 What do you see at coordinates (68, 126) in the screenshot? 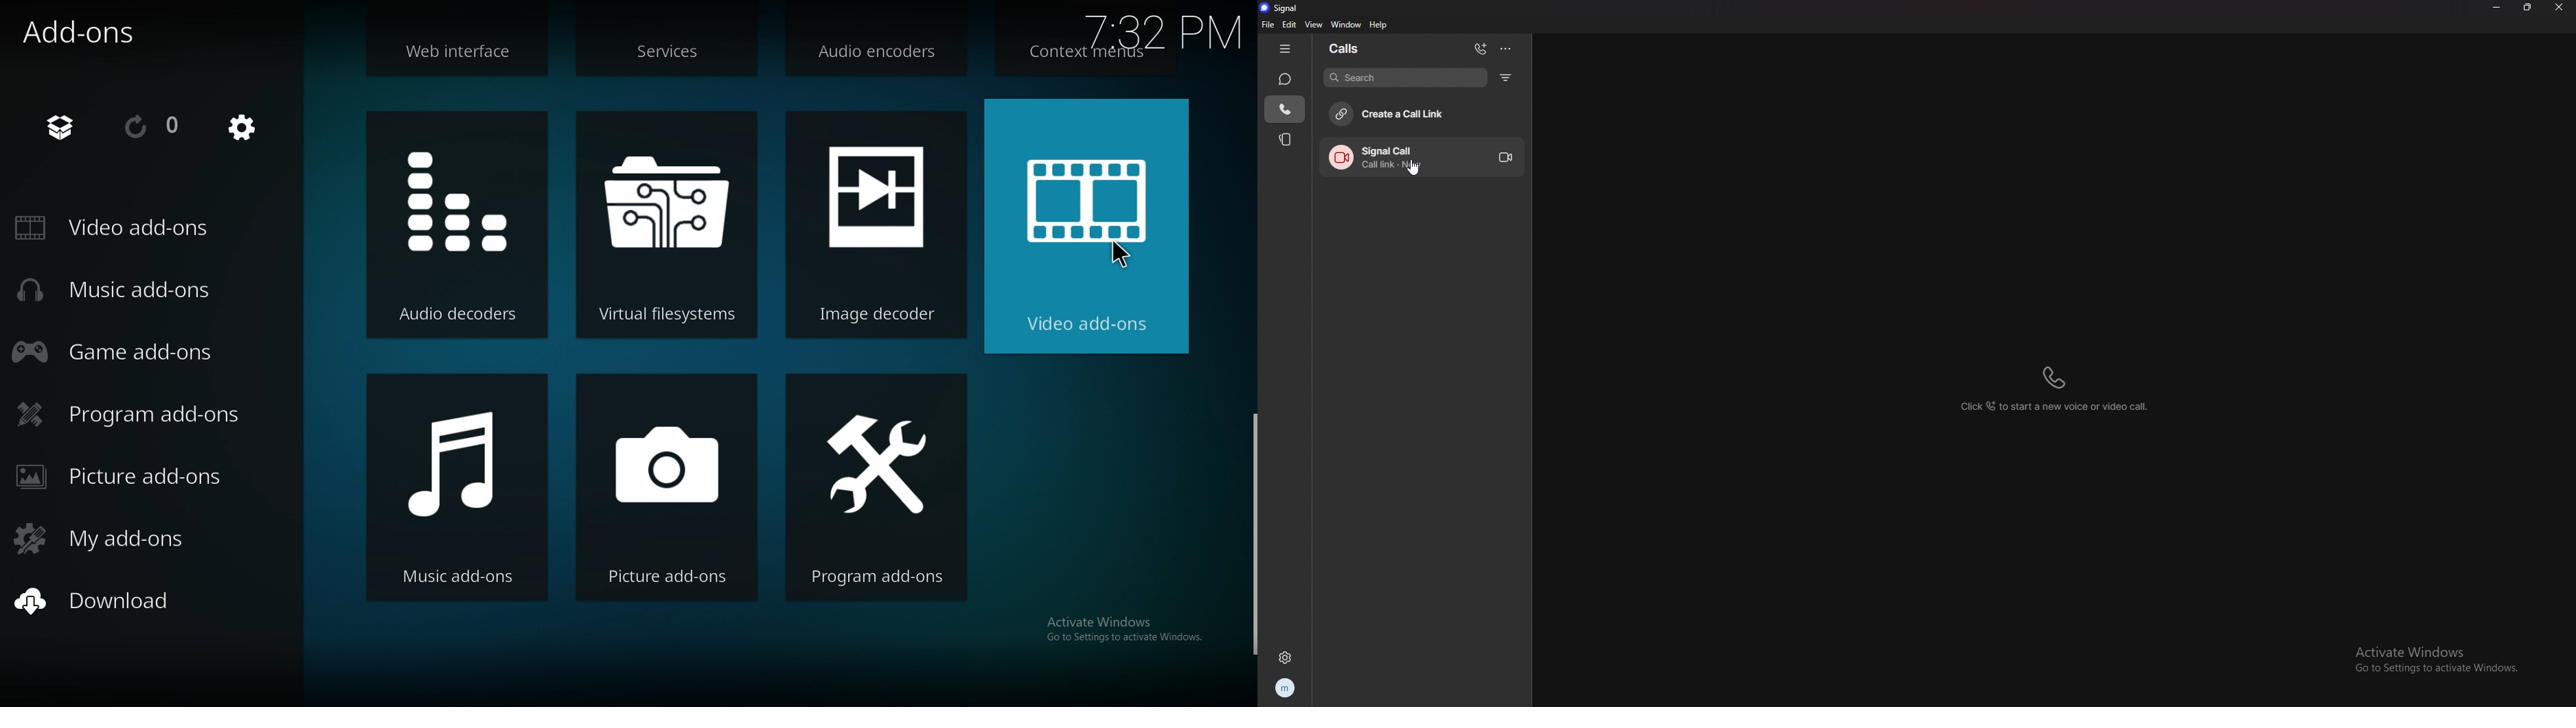
I see `installed` at bounding box center [68, 126].